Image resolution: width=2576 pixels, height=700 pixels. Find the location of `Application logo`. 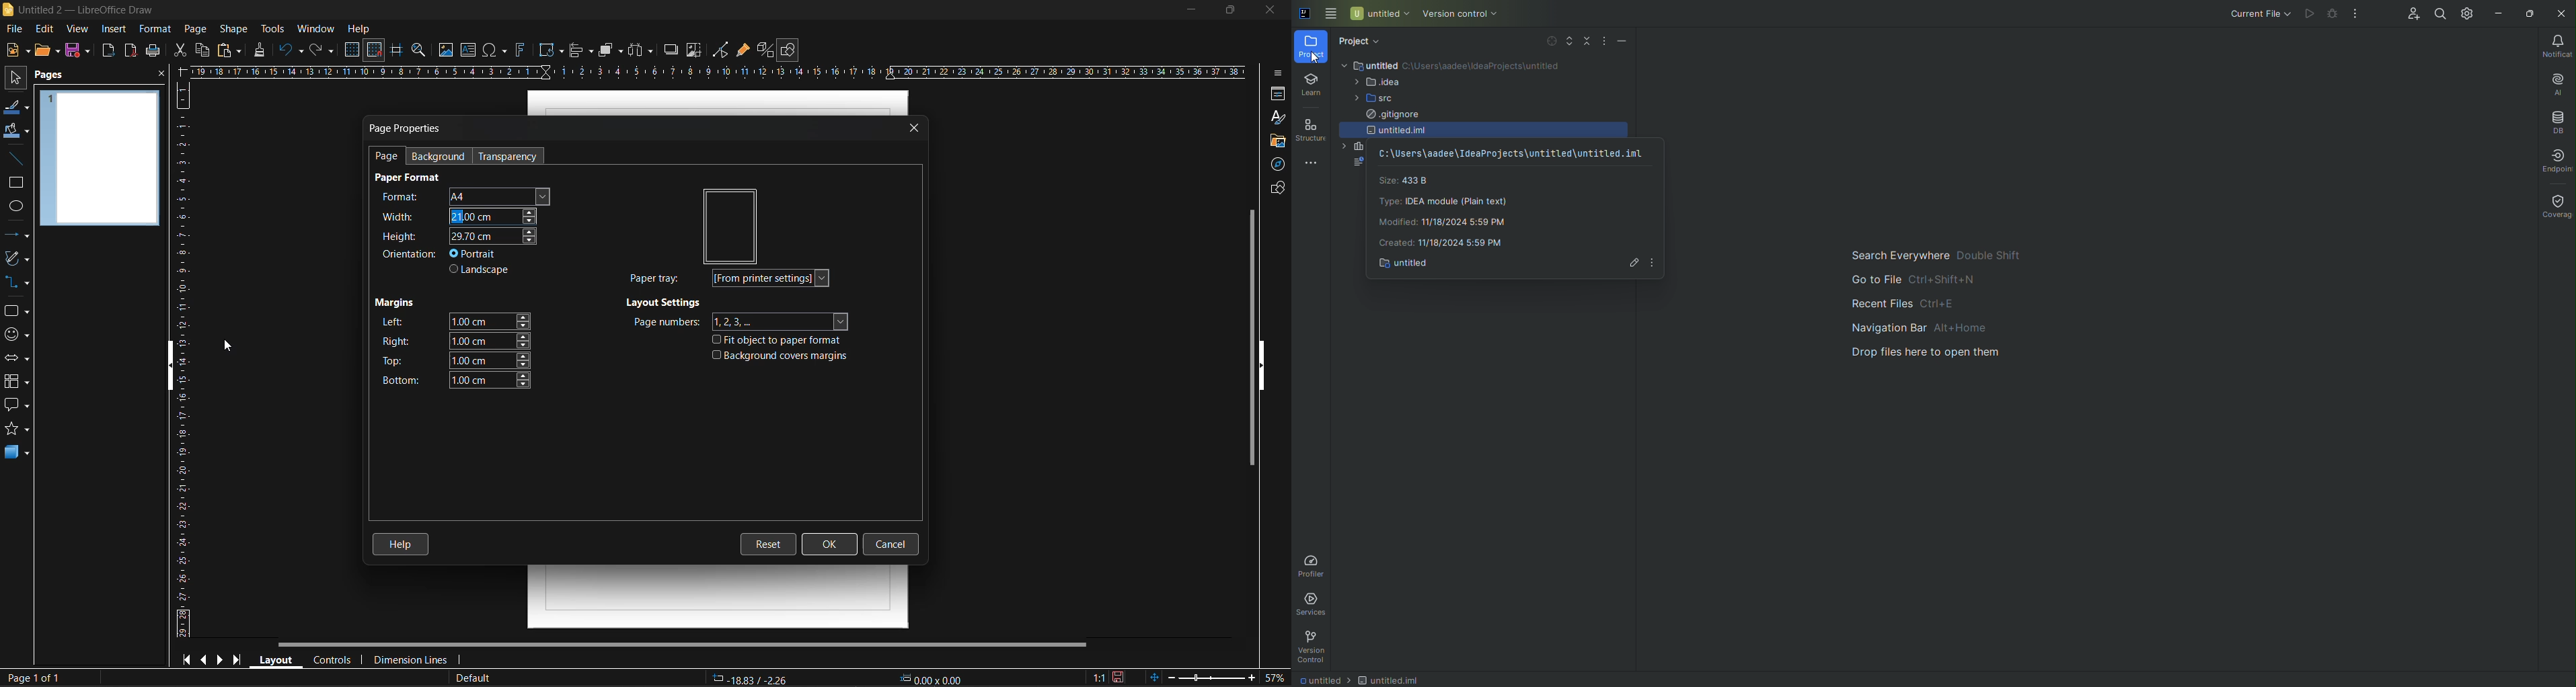

Application logo is located at coordinates (1301, 14).